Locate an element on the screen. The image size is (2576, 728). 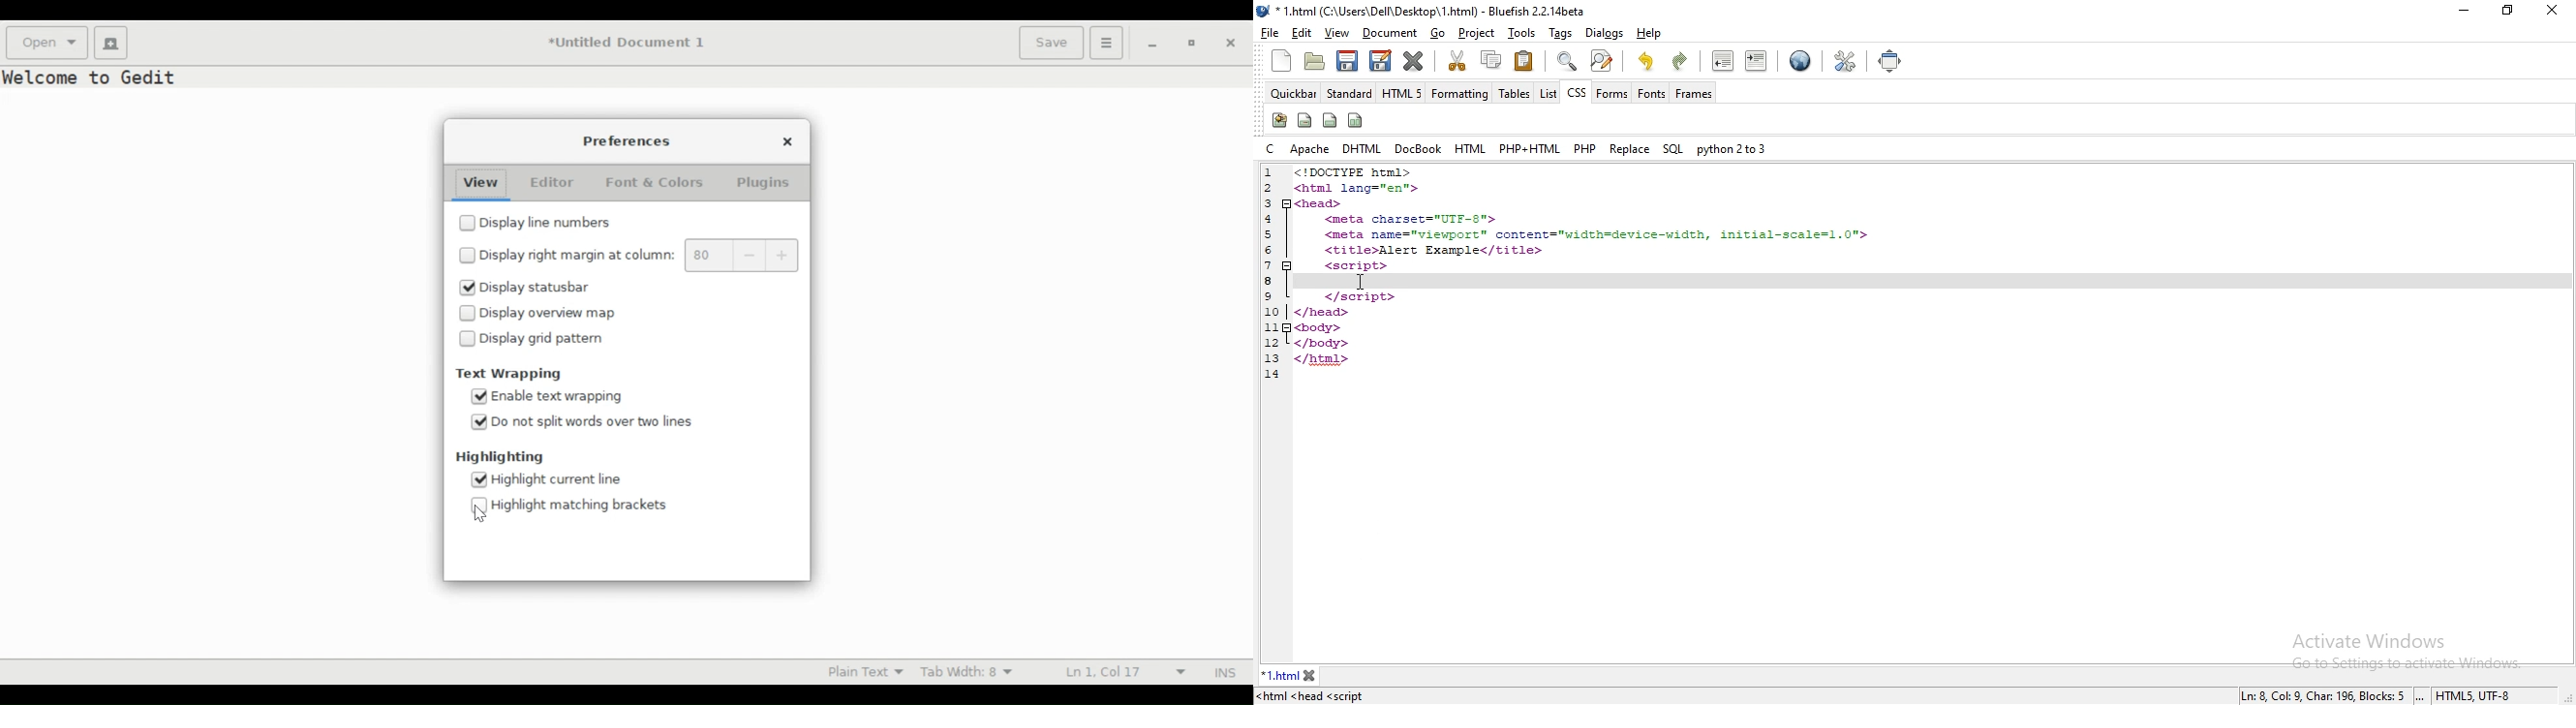
icon is located at coordinates (1358, 119).